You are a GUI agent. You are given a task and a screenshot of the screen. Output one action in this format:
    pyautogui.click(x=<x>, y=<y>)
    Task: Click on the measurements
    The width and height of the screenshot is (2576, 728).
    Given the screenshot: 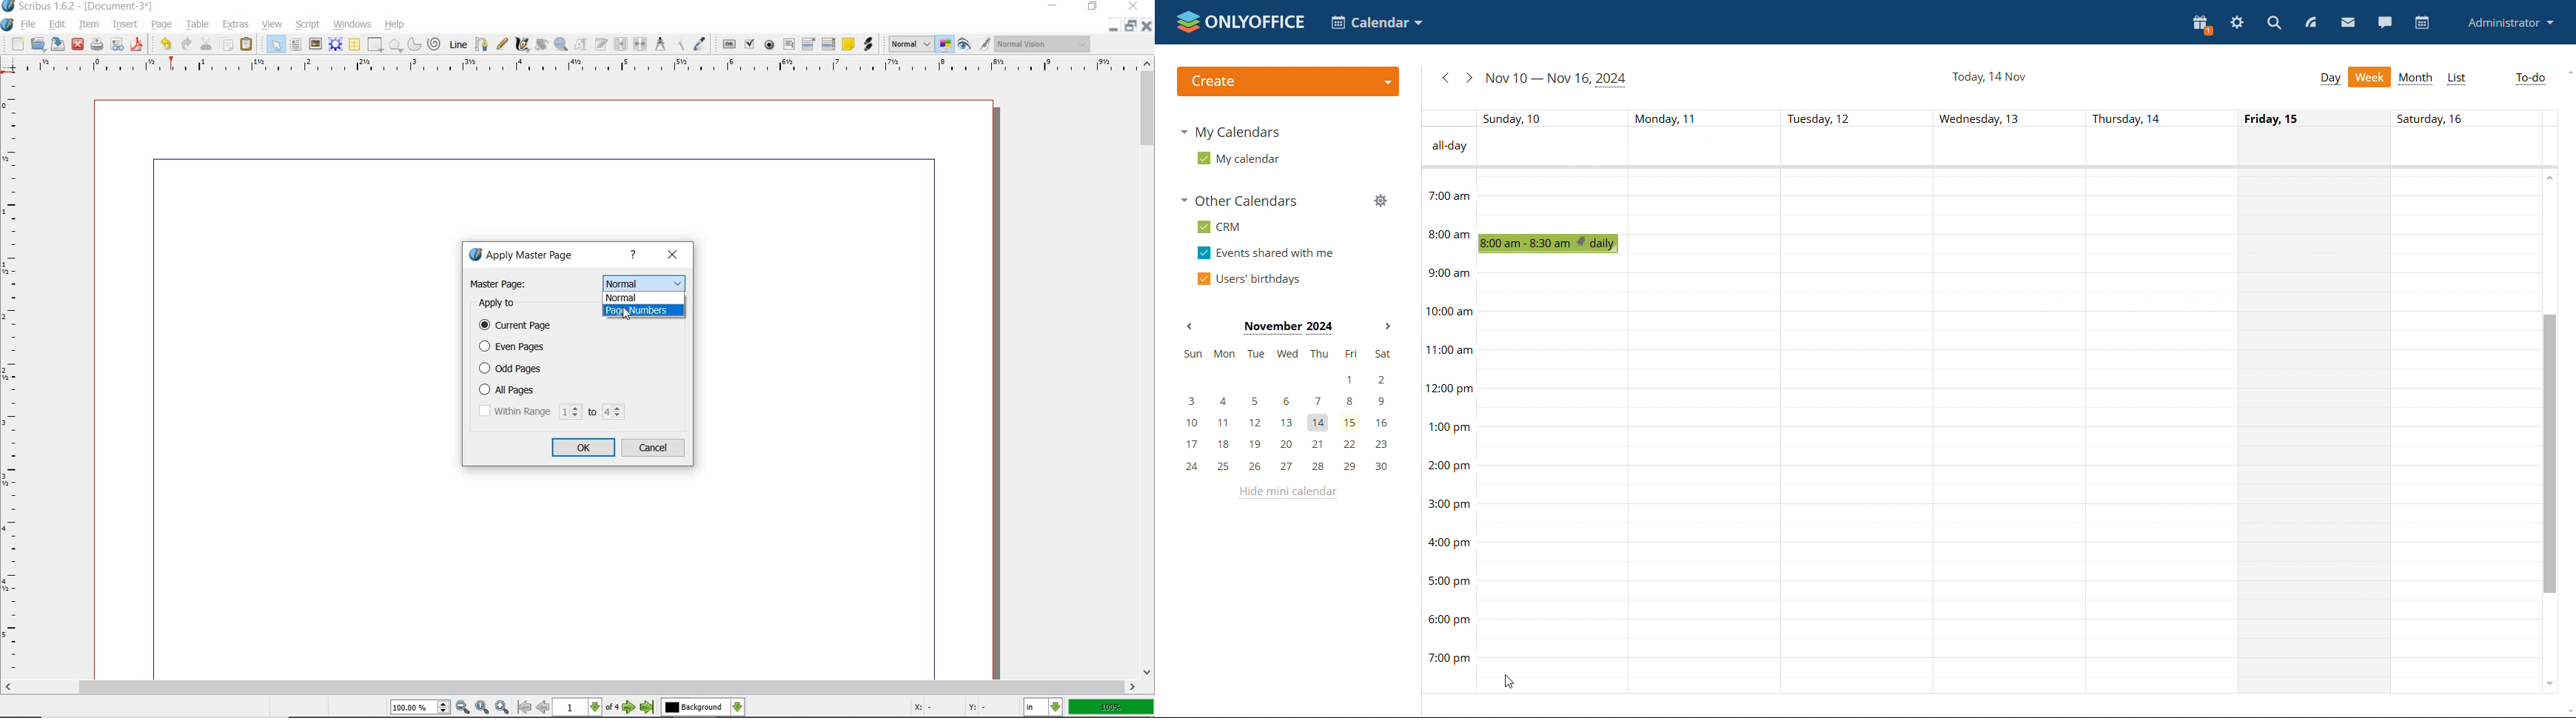 What is the action you would take?
    pyautogui.click(x=660, y=45)
    